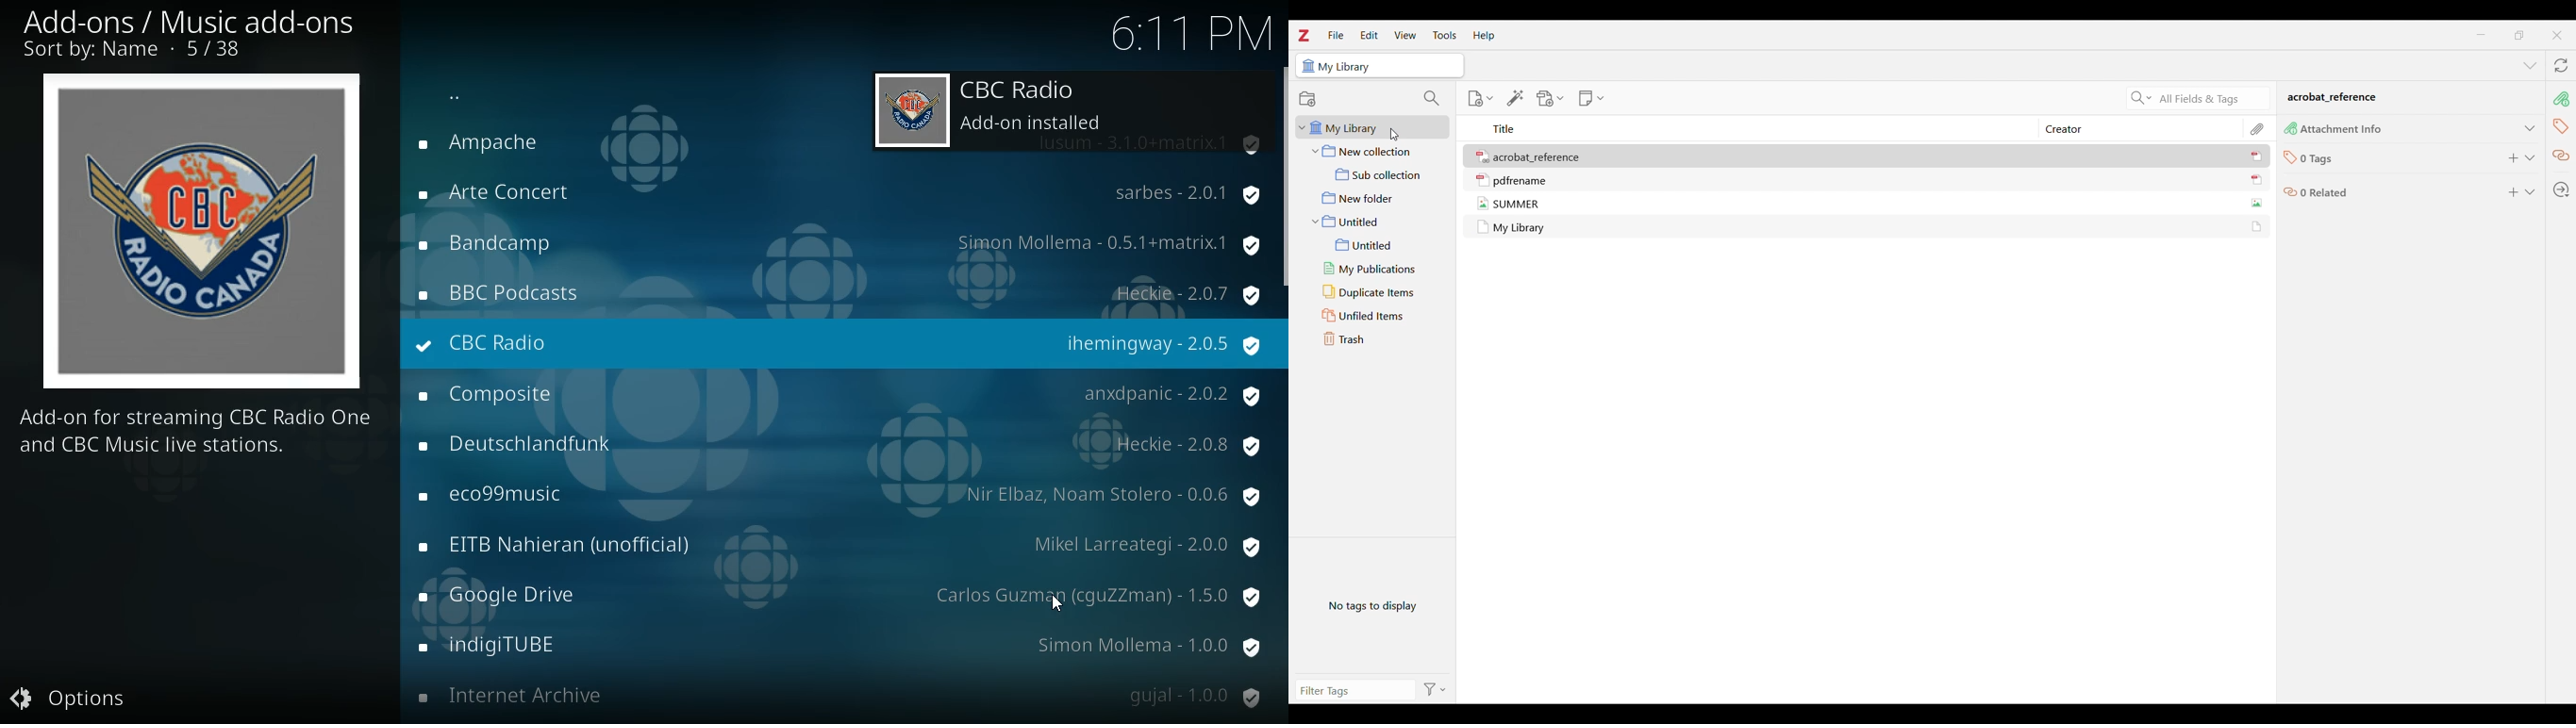 This screenshot has width=2576, height=728. What do you see at coordinates (195, 21) in the screenshot?
I see `add-ons` at bounding box center [195, 21].